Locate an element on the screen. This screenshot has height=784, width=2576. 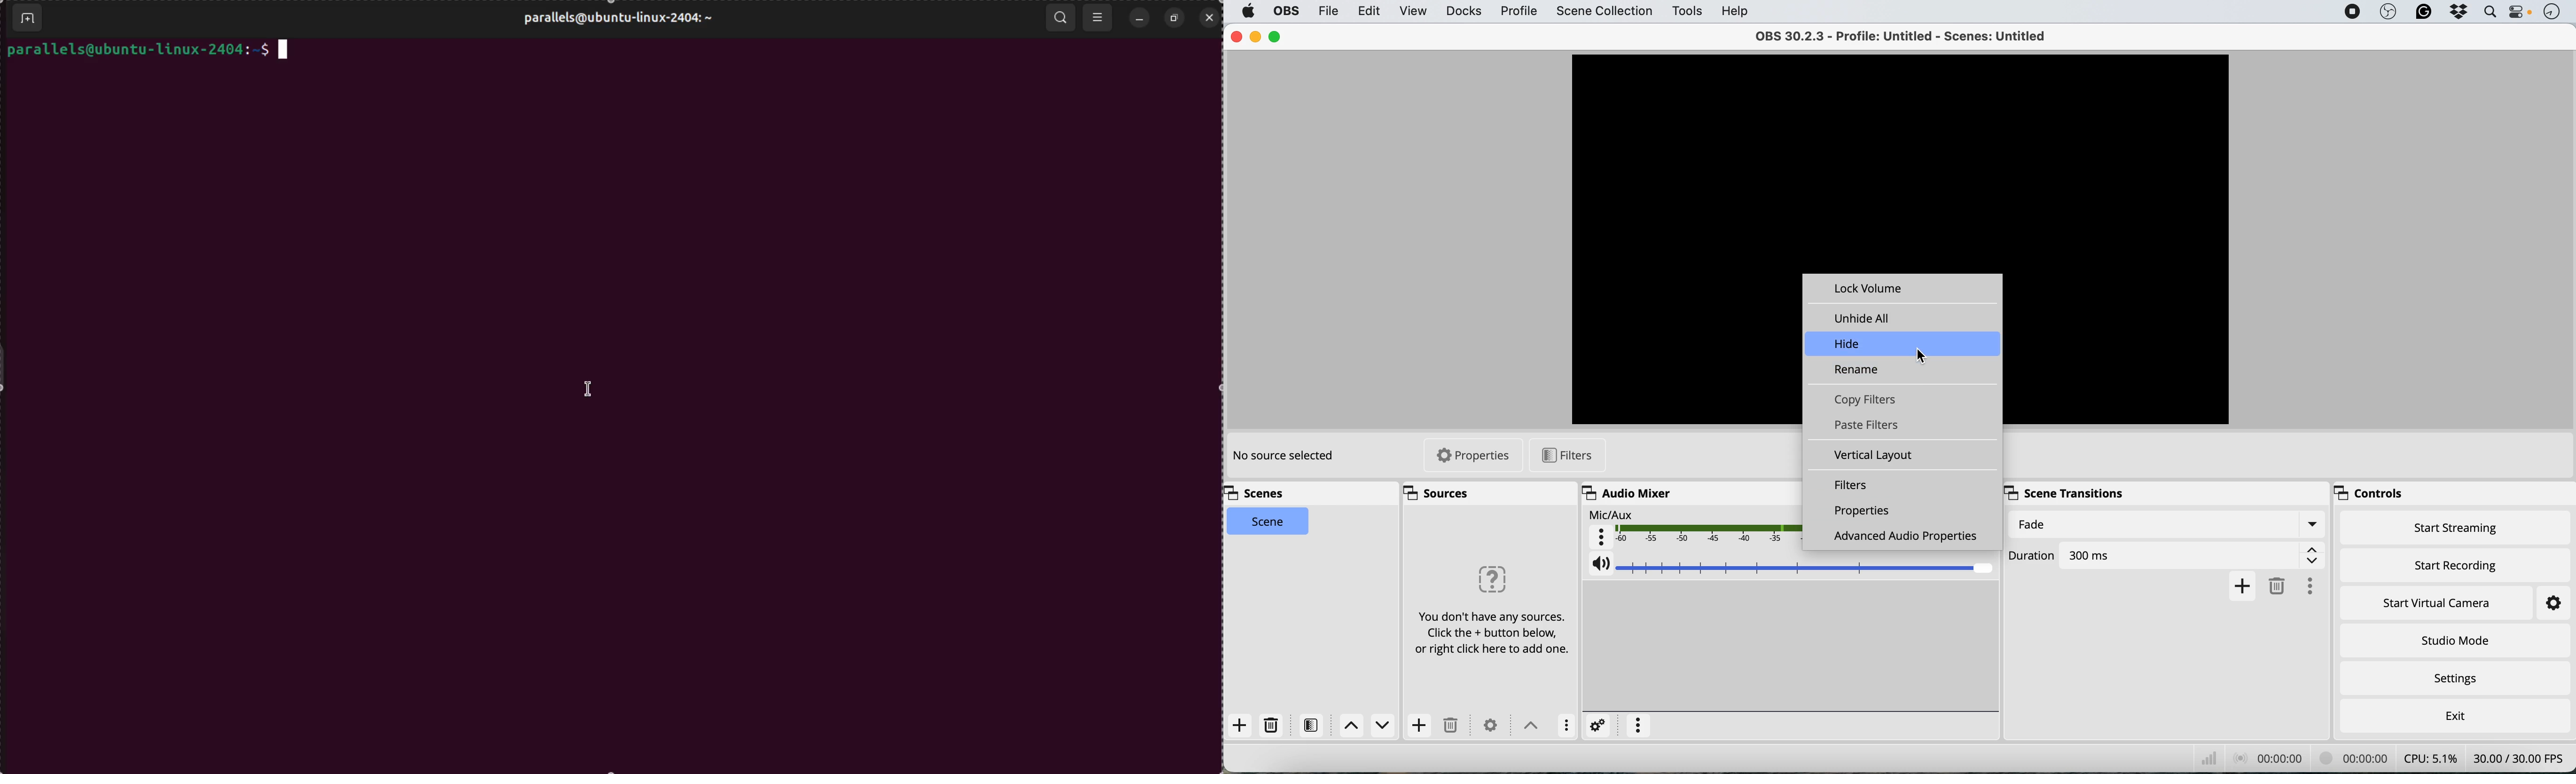
controls is located at coordinates (2370, 494).